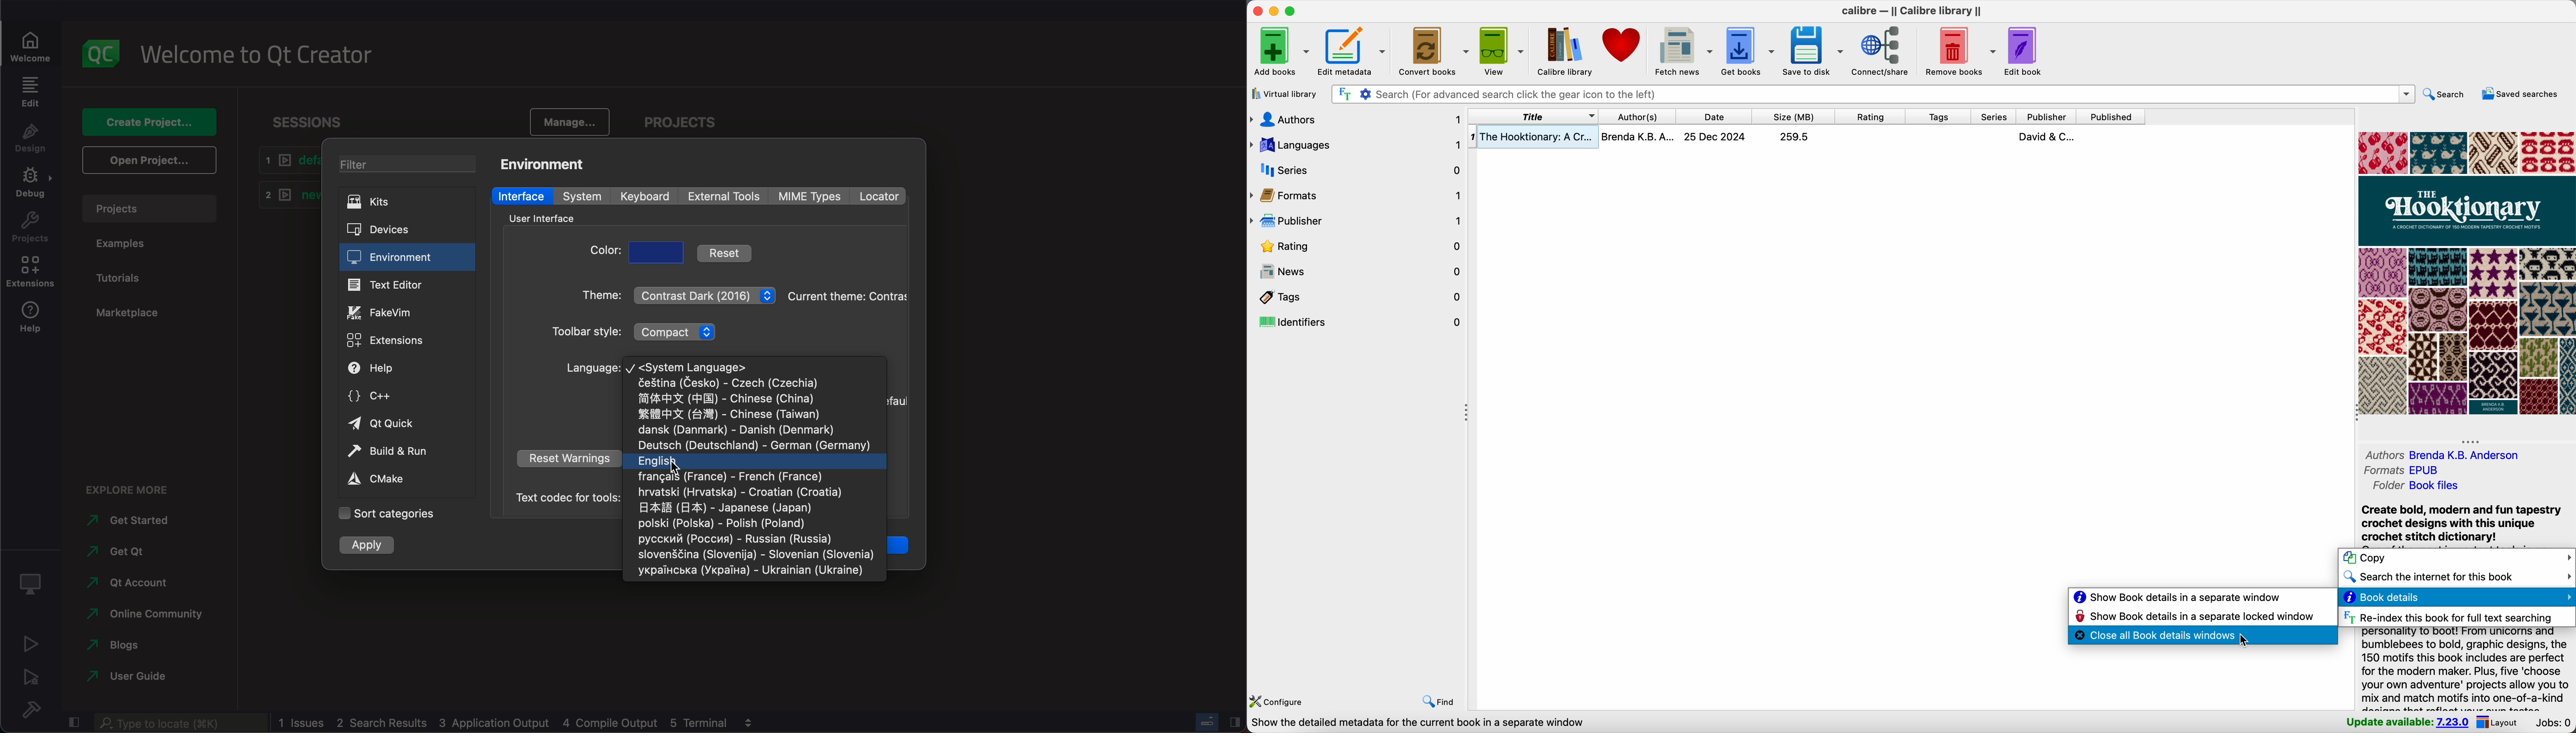 Image resolution: width=2576 pixels, height=756 pixels. What do you see at coordinates (132, 585) in the screenshot?
I see `qt account` at bounding box center [132, 585].